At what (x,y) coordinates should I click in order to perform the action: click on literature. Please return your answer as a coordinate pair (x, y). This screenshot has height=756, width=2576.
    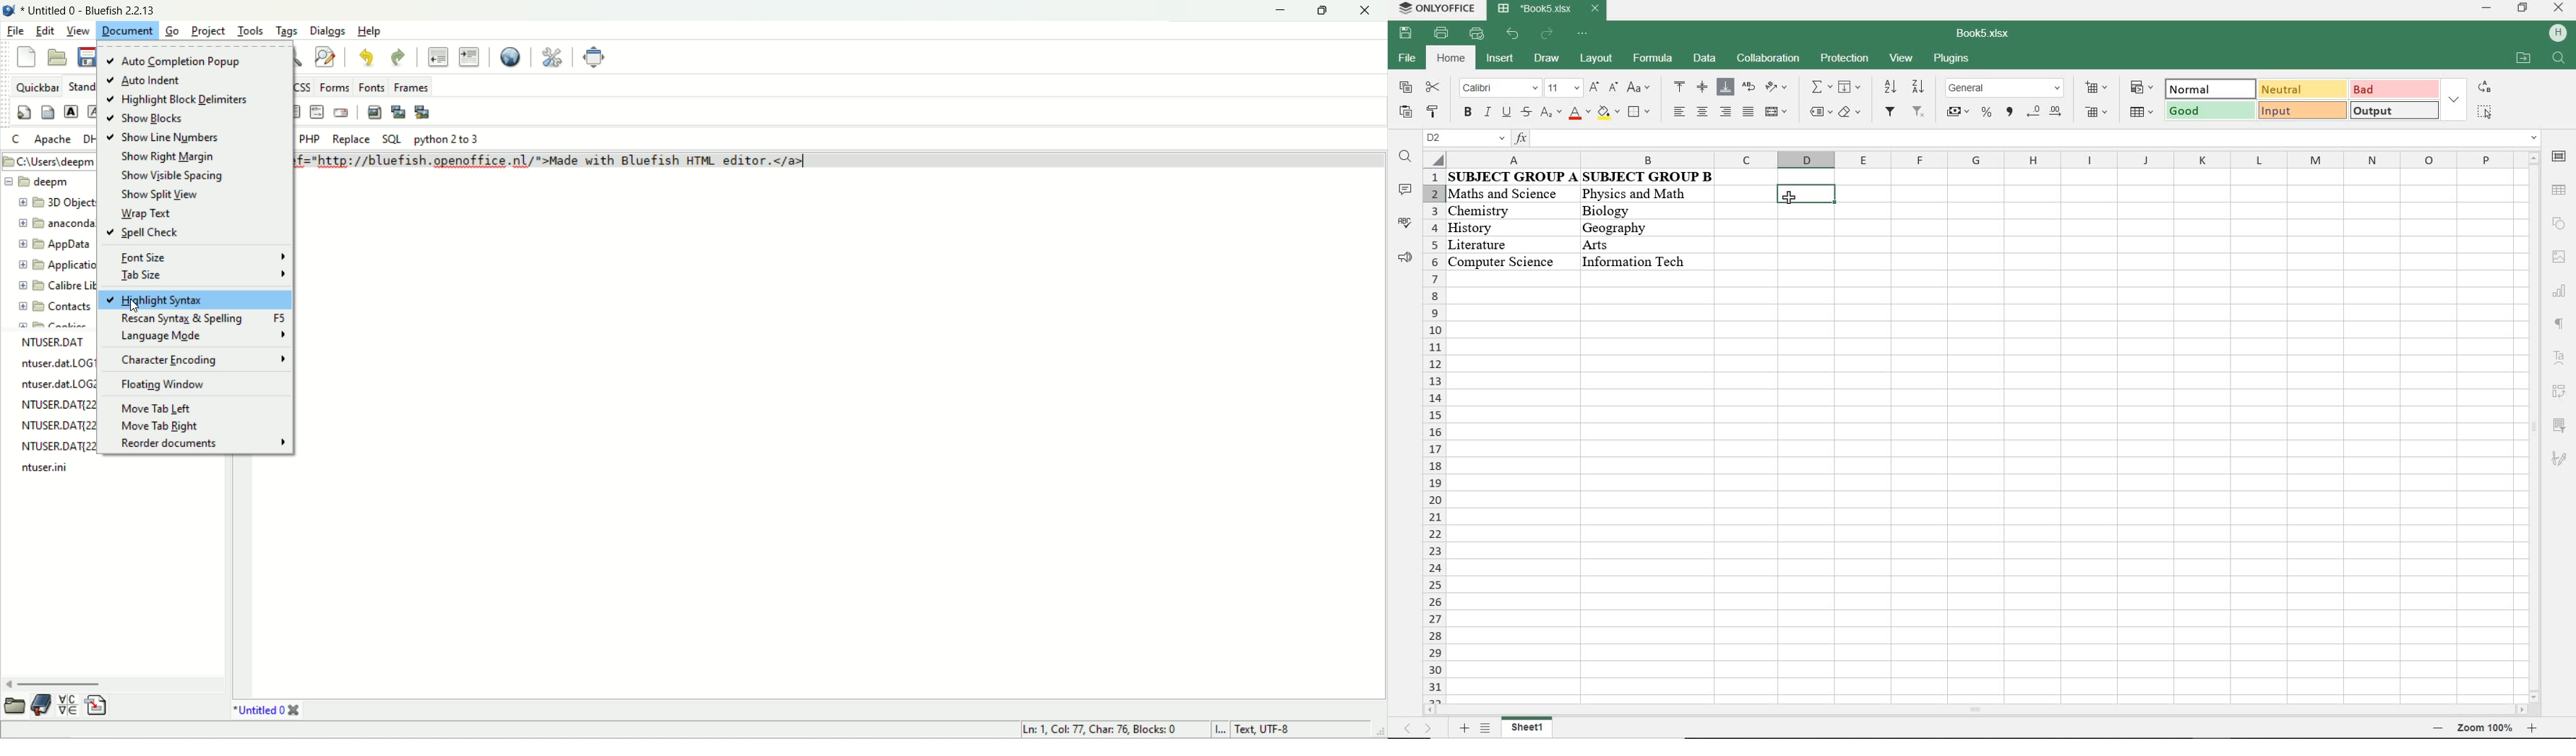
    Looking at the image, I should click on (1498, 241).